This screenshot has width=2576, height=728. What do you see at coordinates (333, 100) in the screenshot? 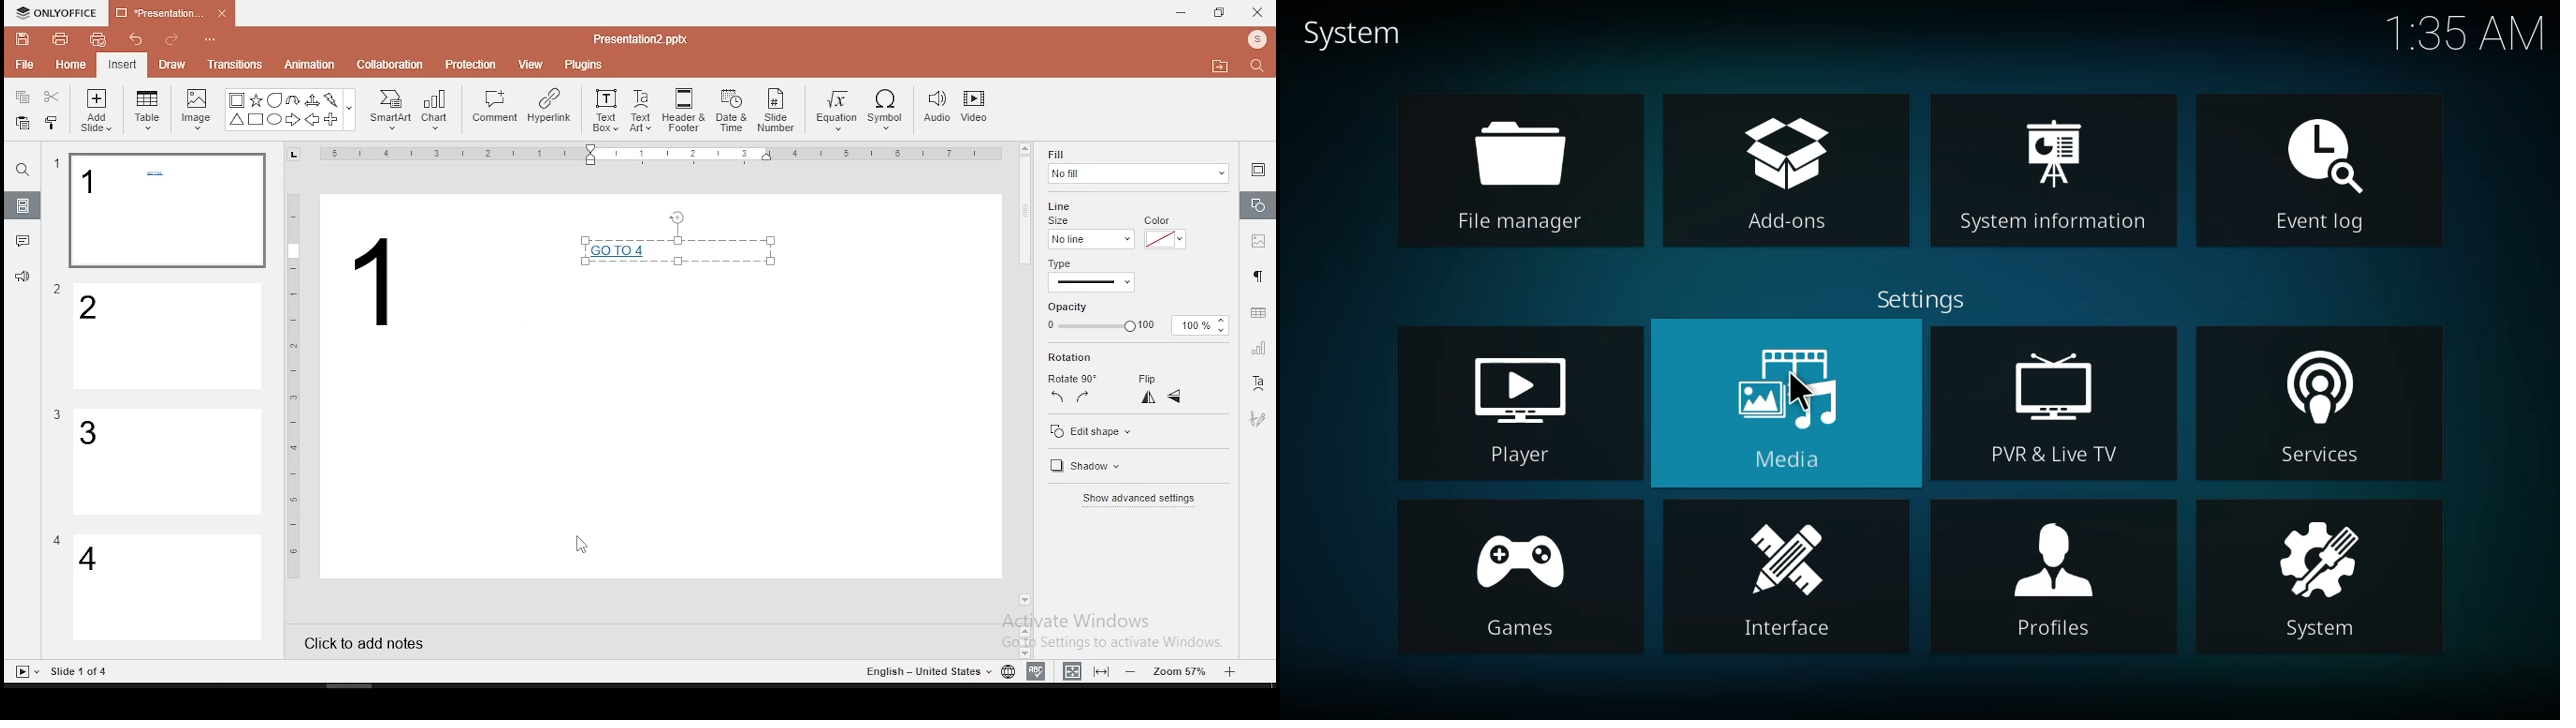
I see `Flash` at bounding box center [333, 100].